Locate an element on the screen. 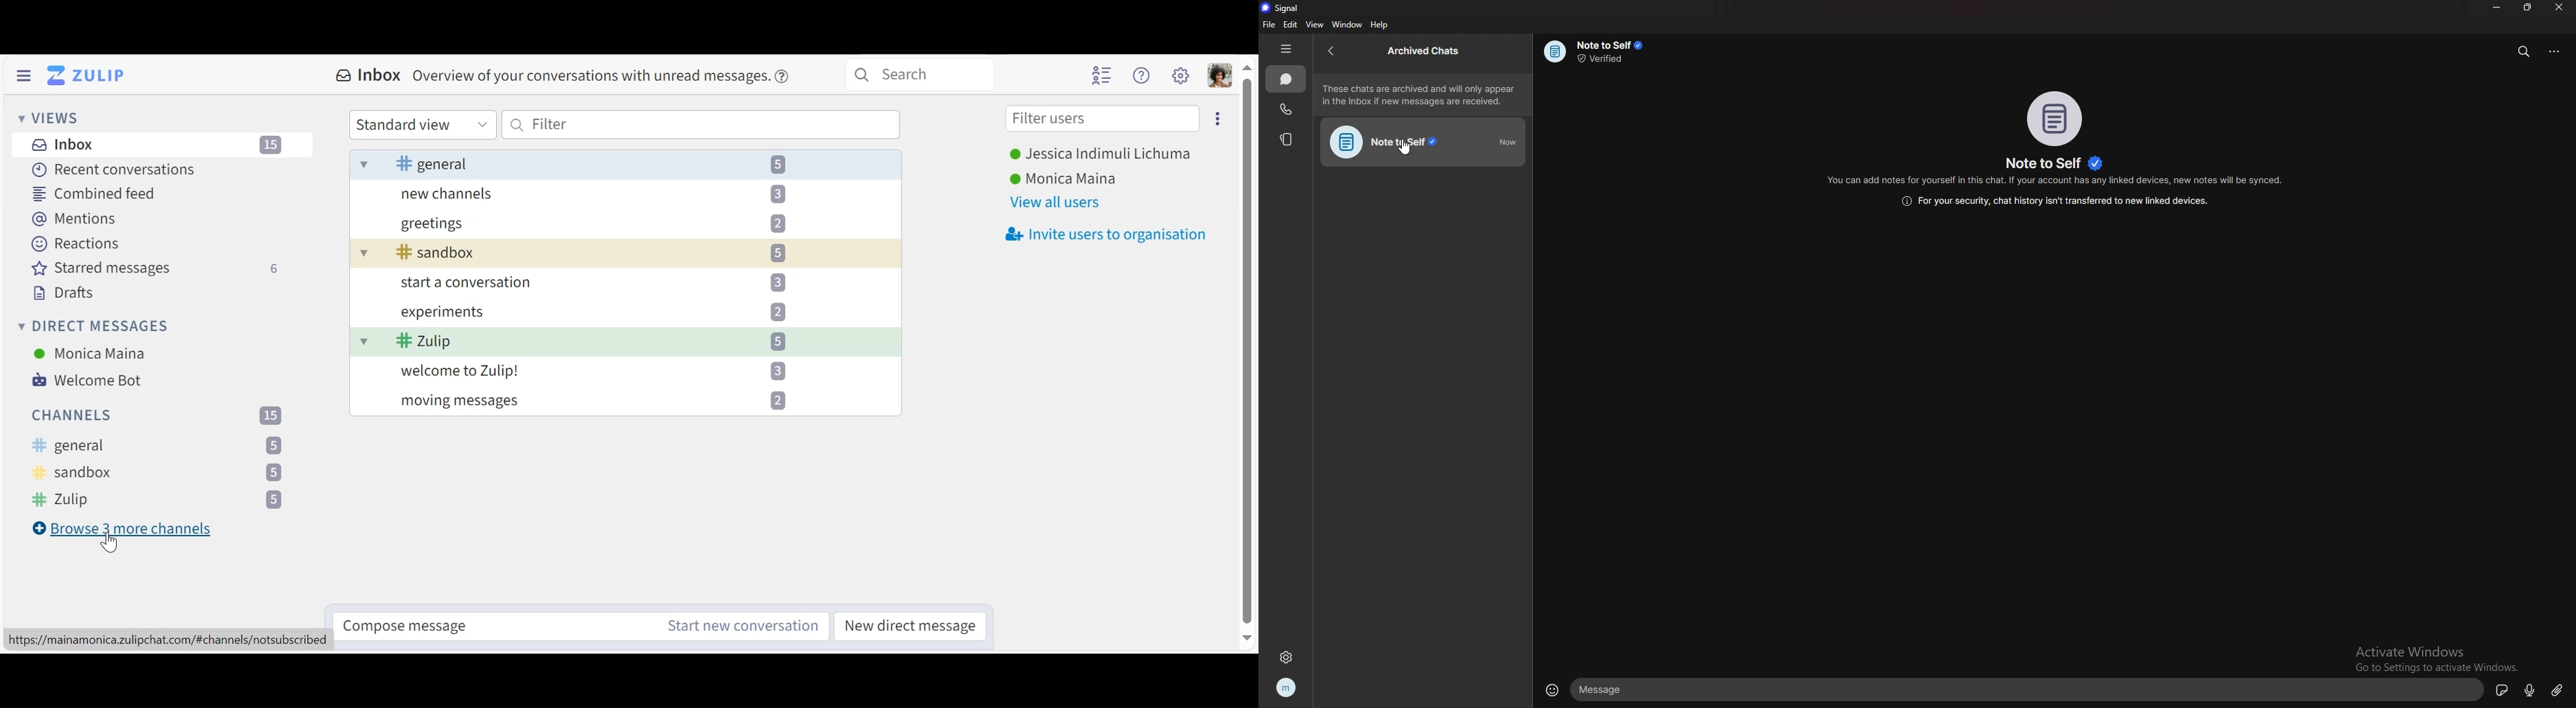 The height and width of the screenshot is (728, 2576). Combined Feed is located at coordinates (92, 194).